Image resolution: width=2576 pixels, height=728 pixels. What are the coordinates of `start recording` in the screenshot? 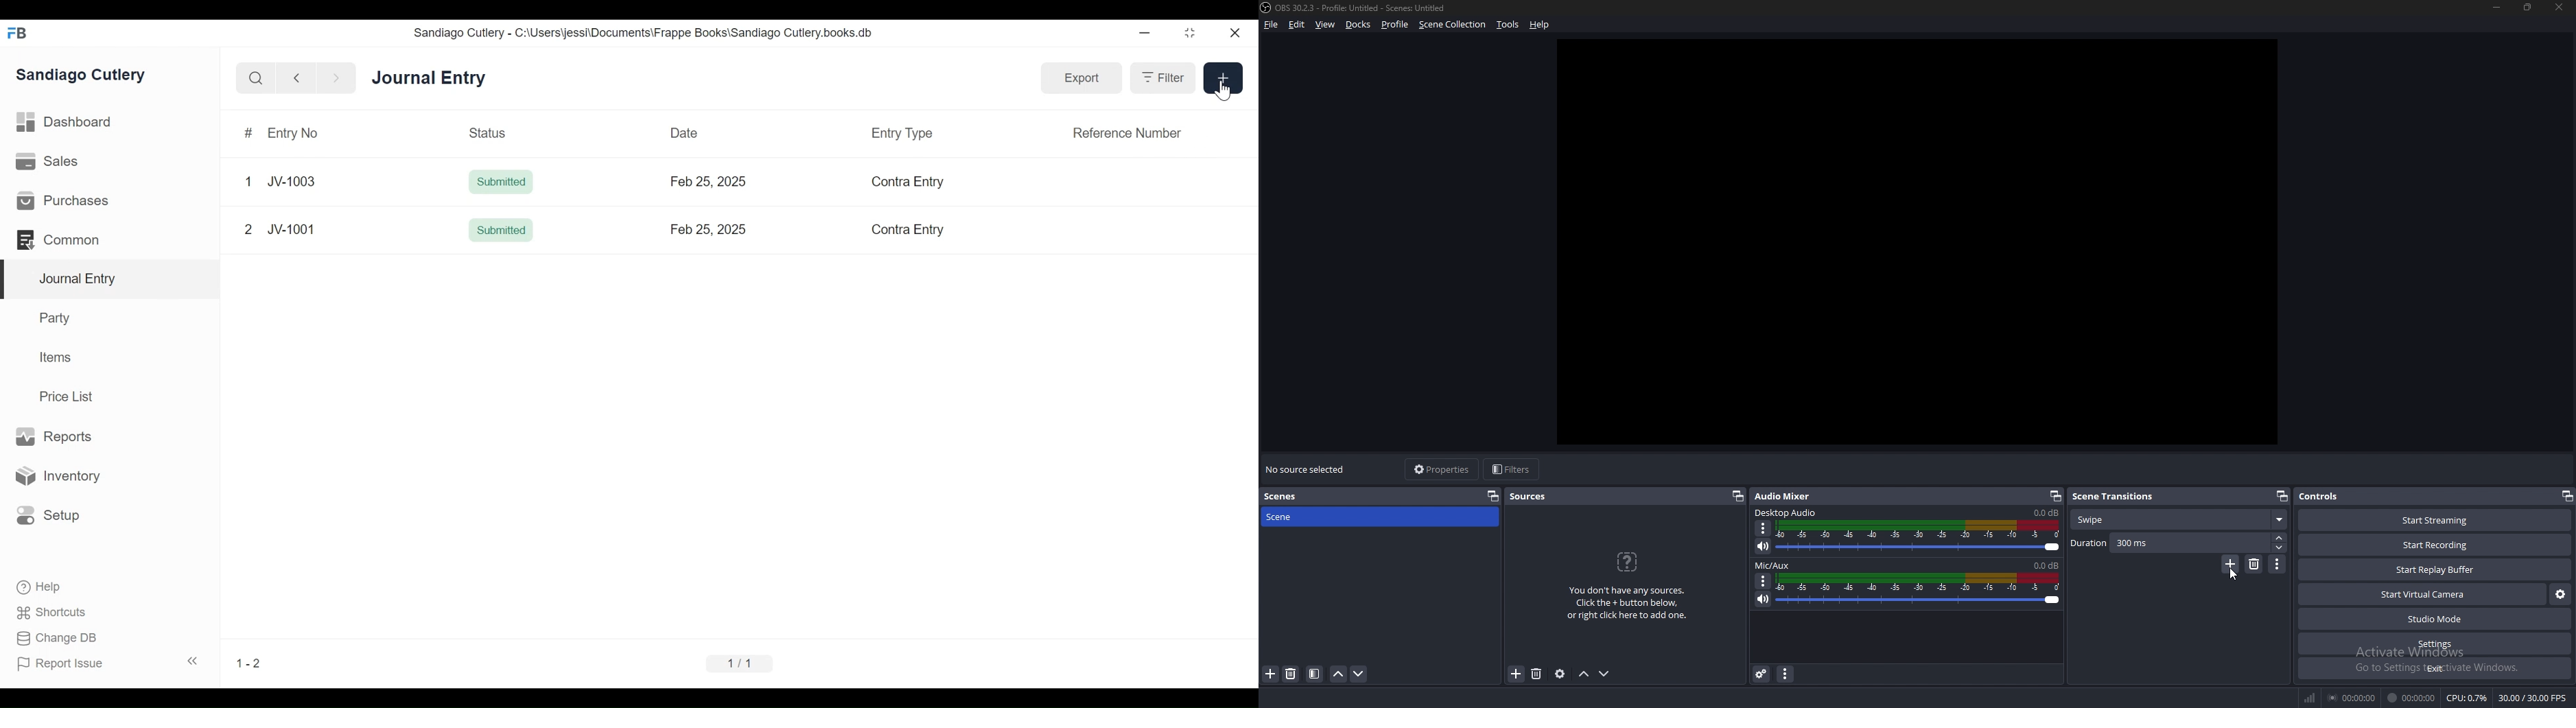 It's located at (2435, 545).